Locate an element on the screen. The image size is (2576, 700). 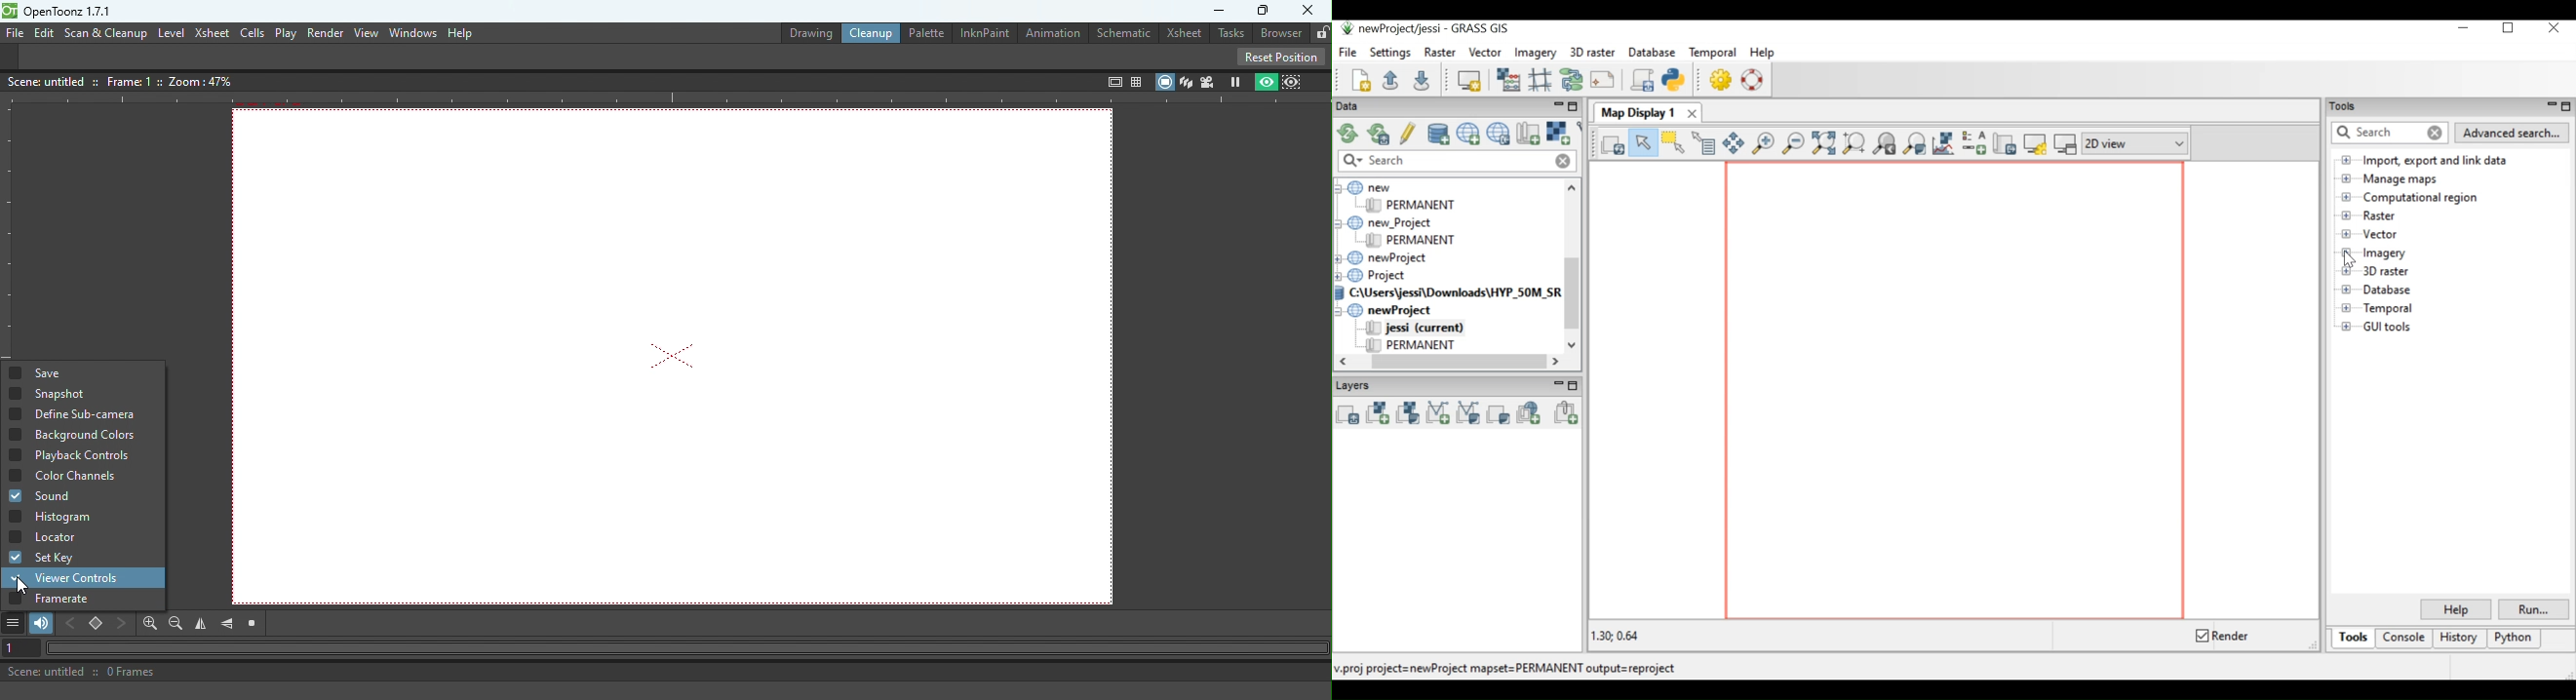
PERMANENT is located at coordinates (1422, 204).